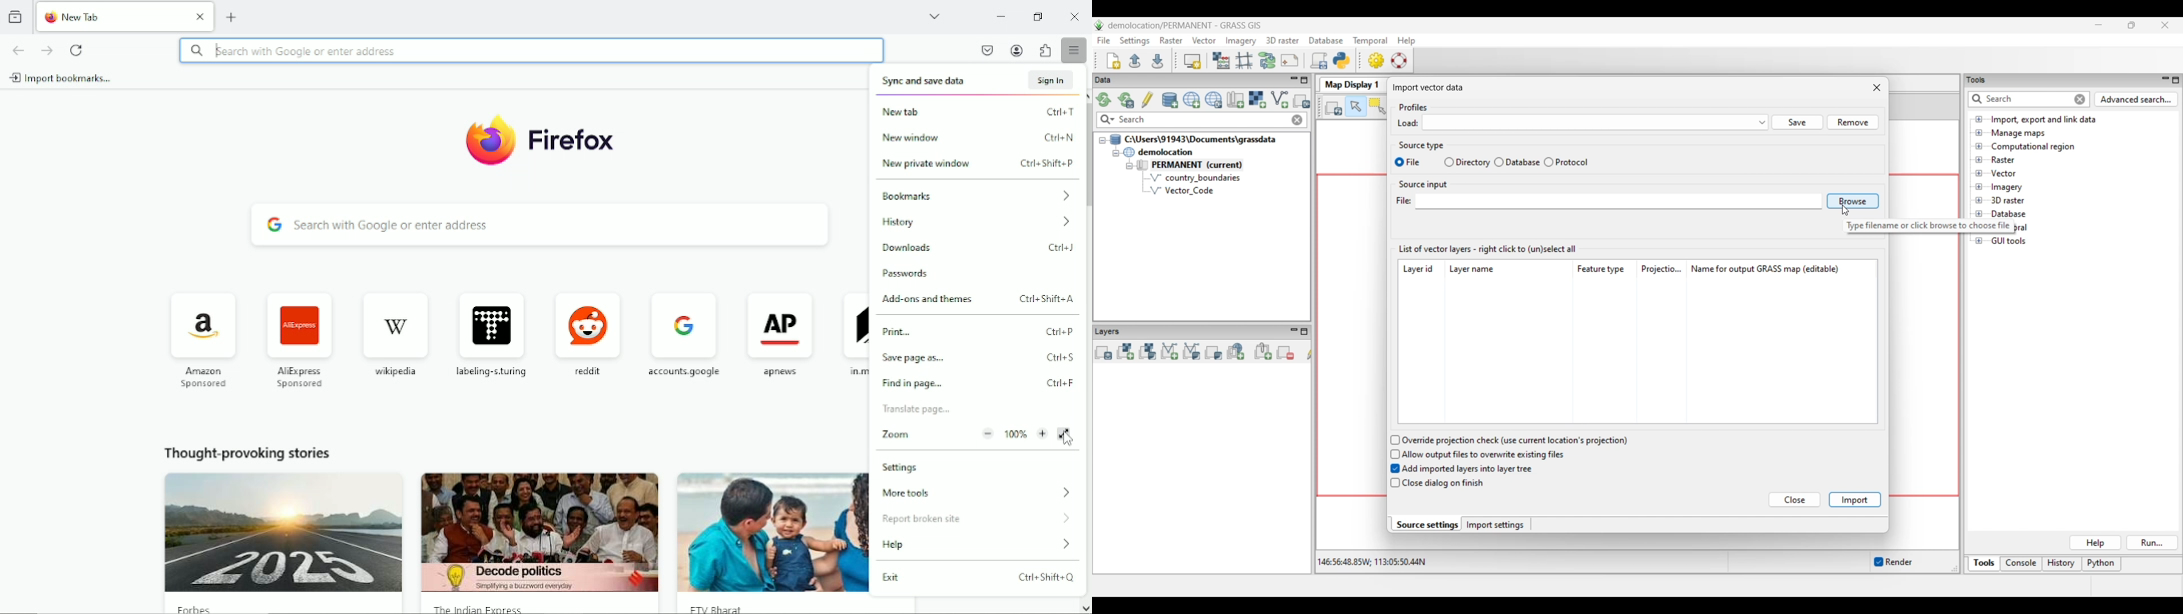  I want to click on new tab, so click(232, 16).